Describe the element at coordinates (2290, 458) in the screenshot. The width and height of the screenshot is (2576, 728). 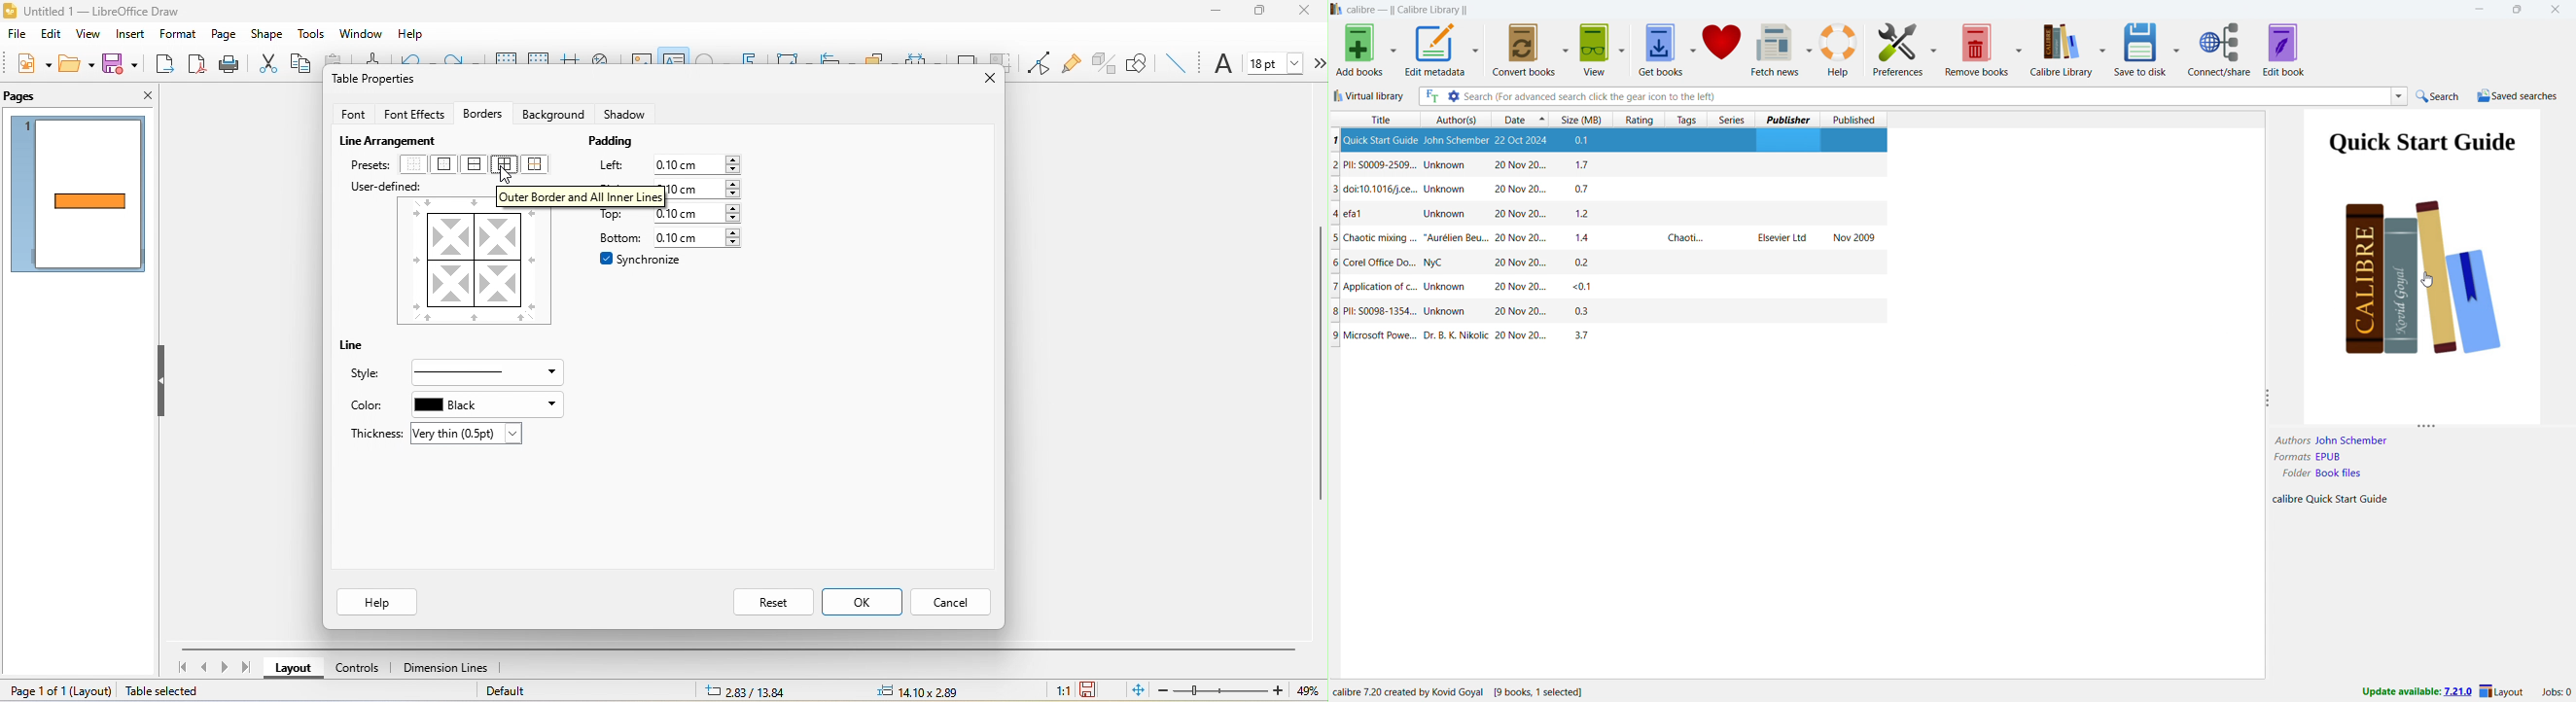
I see `Formats` at that location.